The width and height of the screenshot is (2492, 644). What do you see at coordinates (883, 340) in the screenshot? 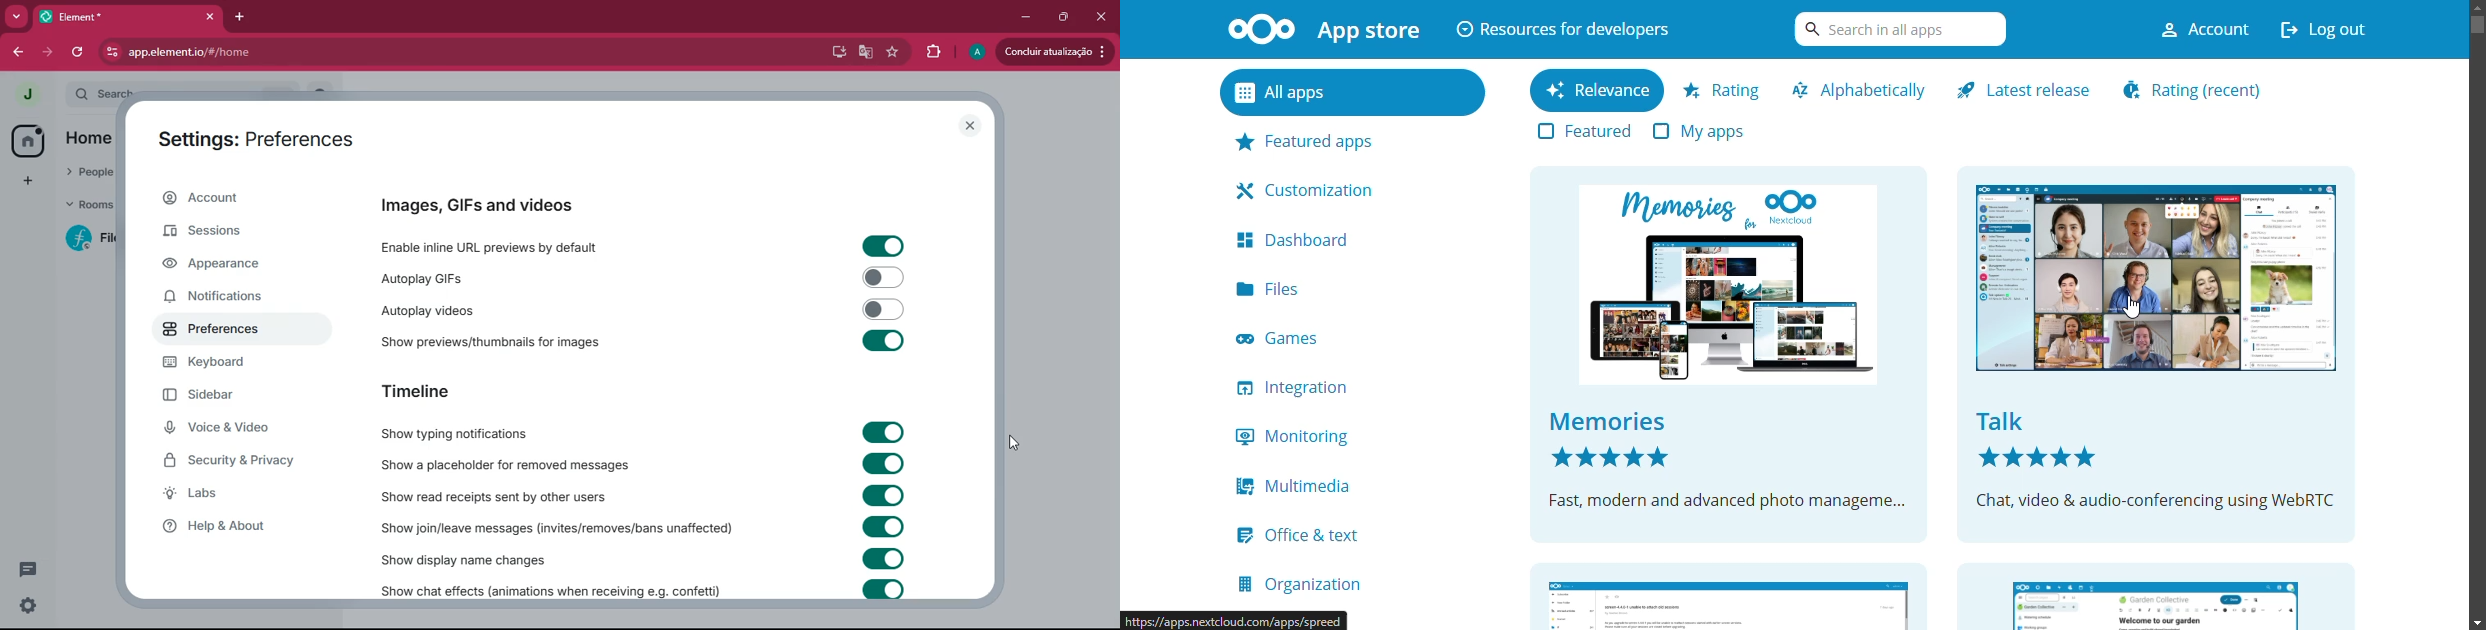
I see `toggle on/off` at bounding box center [883, 340].